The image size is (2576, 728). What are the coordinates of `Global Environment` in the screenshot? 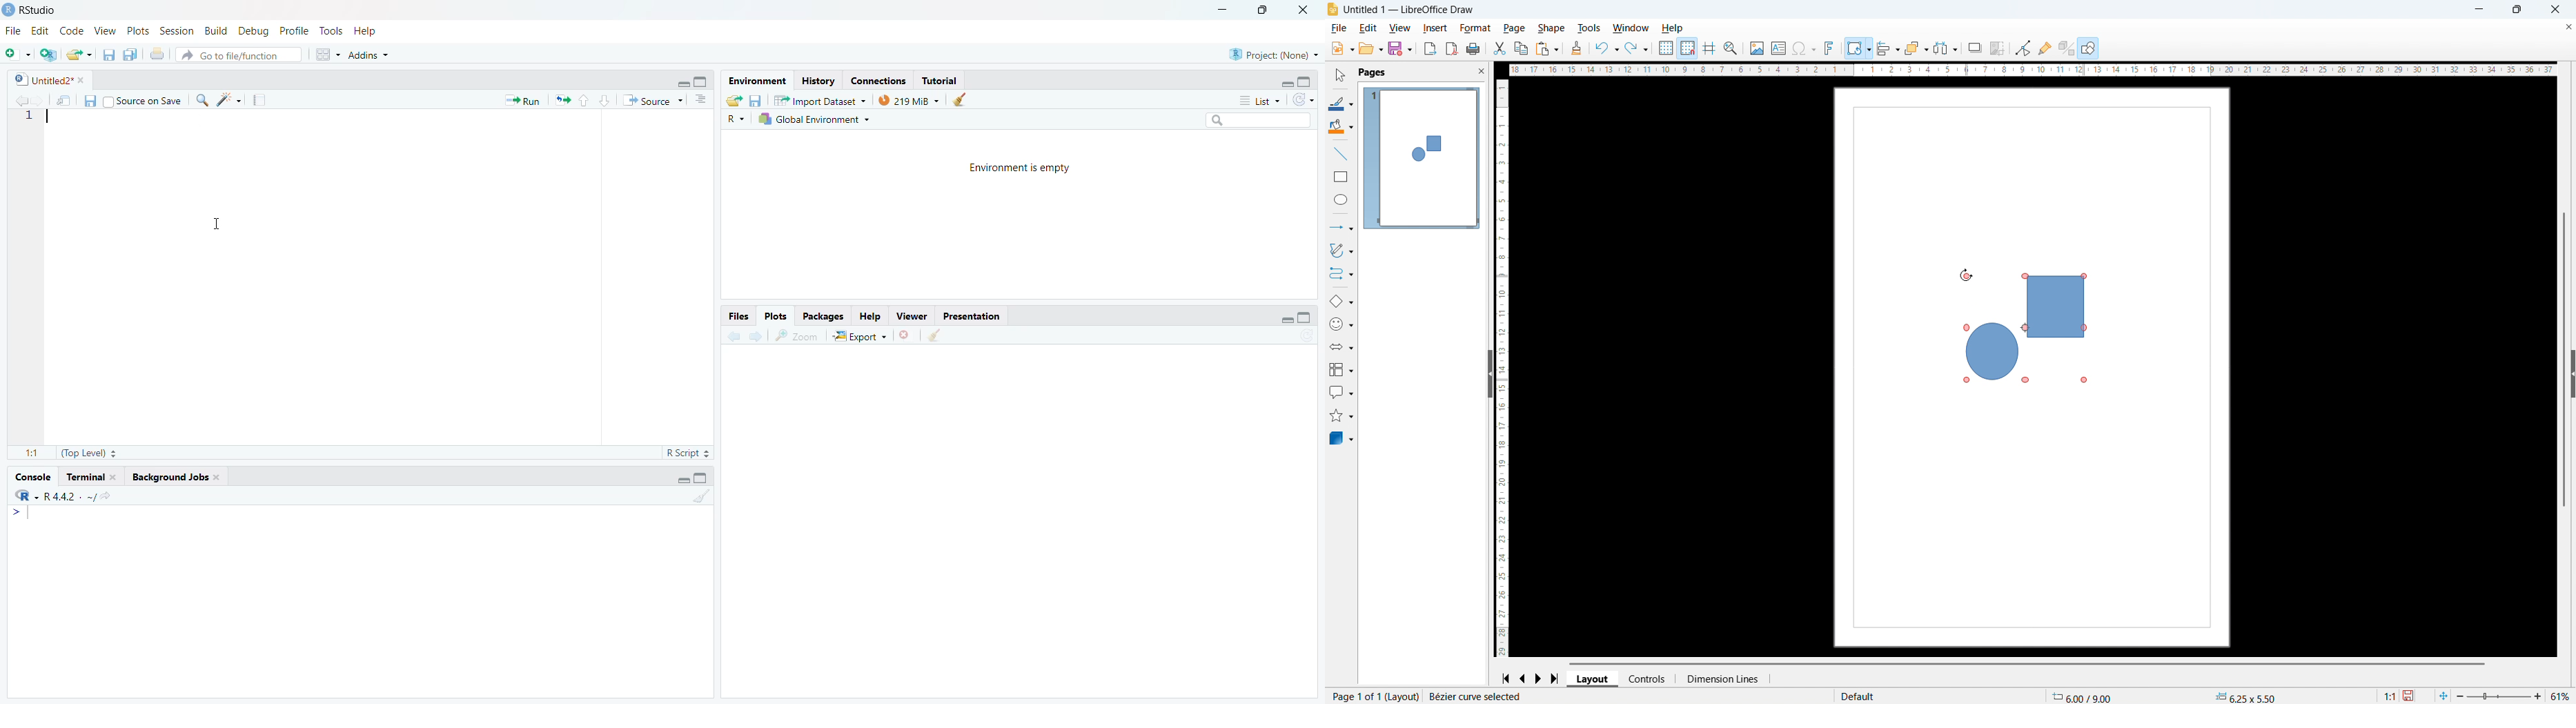 It's located at (814, 119).